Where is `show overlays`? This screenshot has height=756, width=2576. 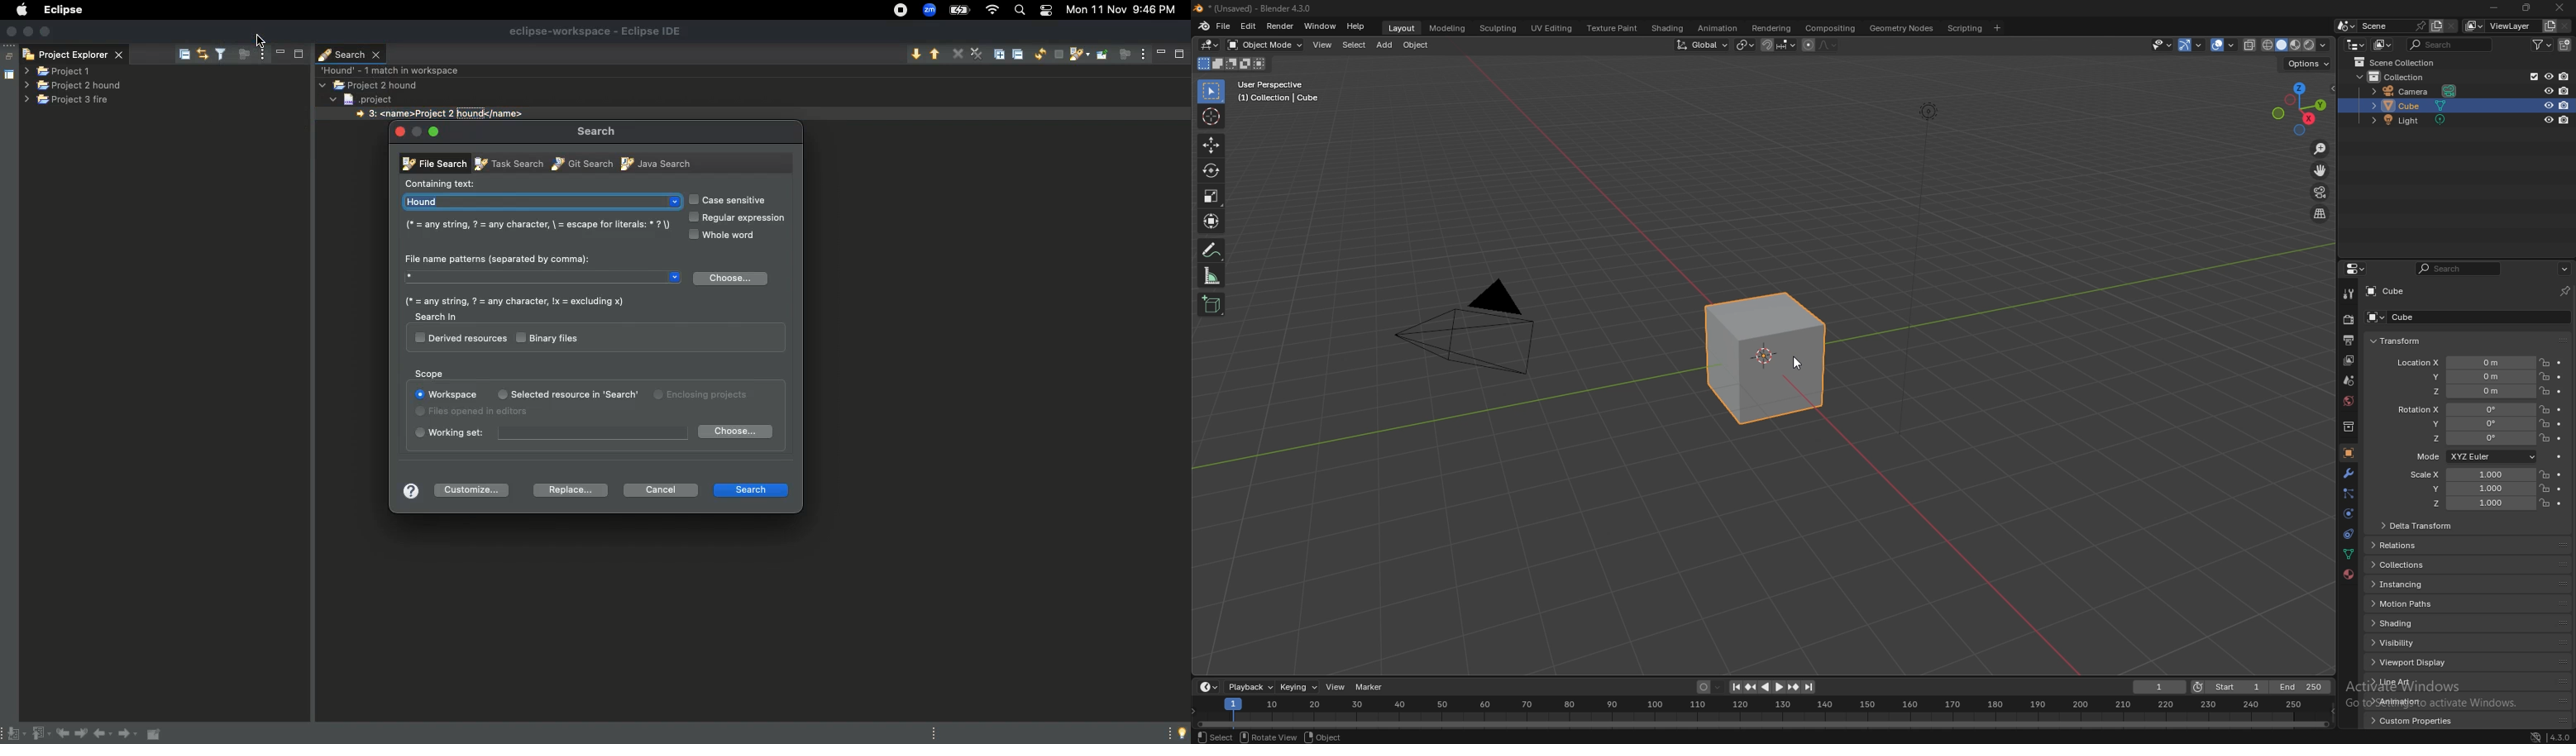
show overlays is located at coordinates (2226, 46).